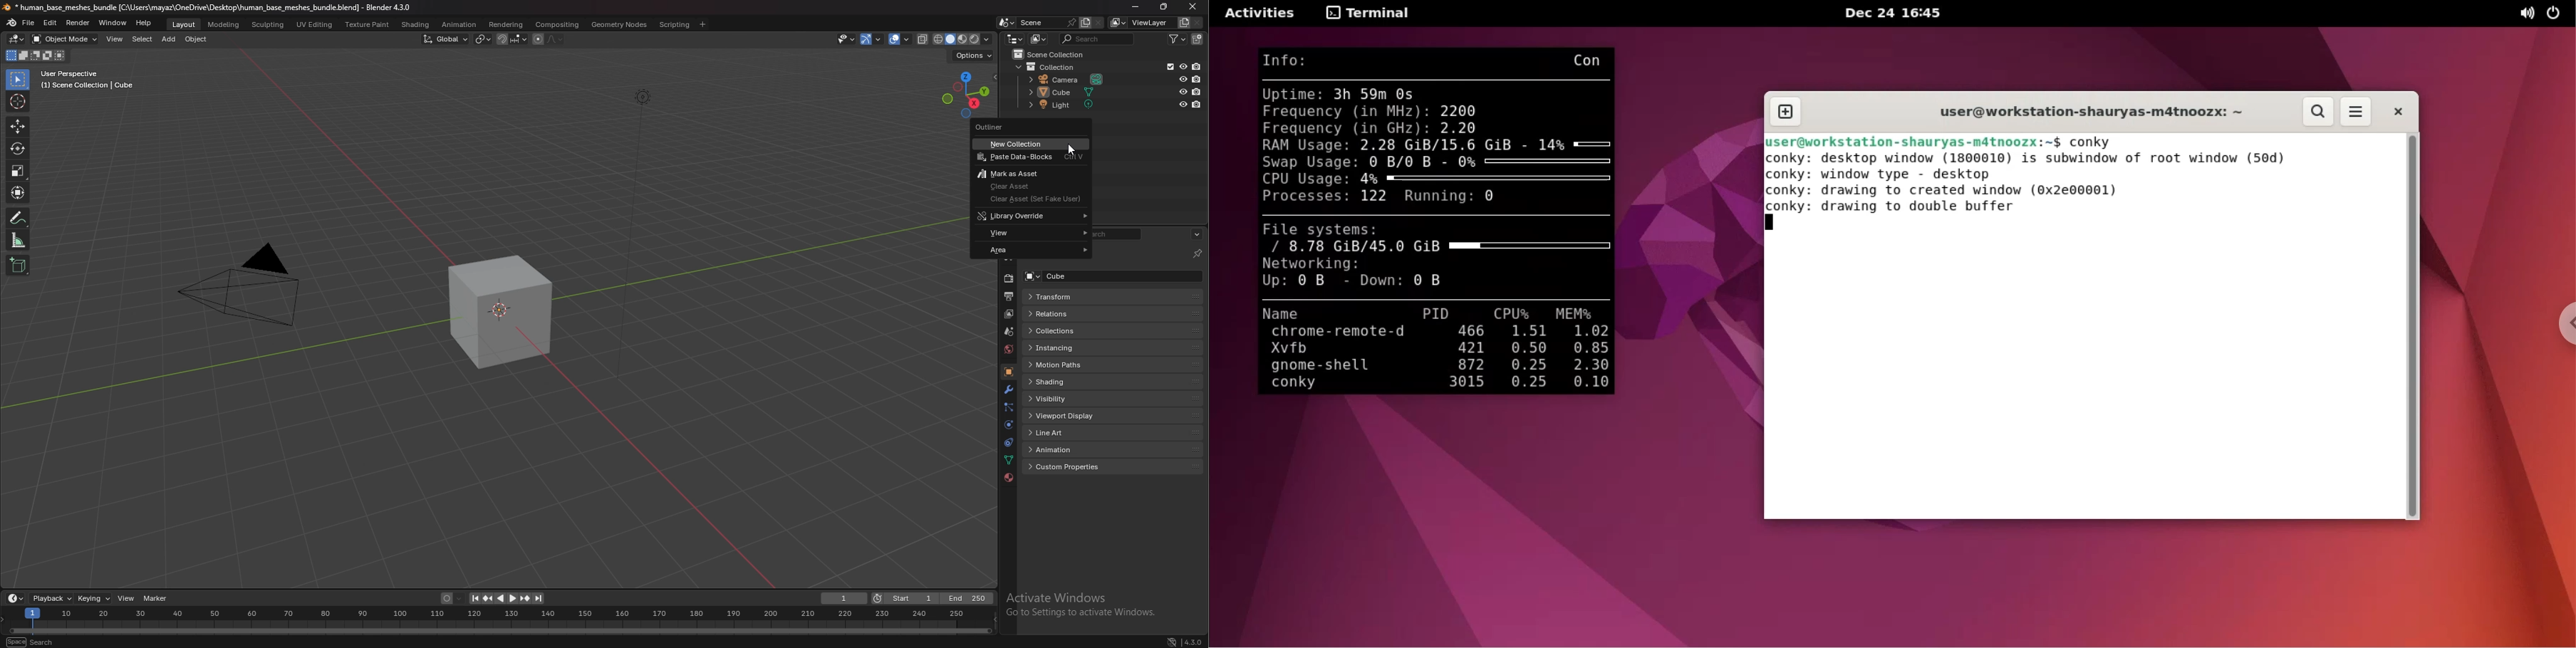  What do you see at coordinates (127, 598) in the screenshot?
I see `view` at bounding box center [127, 598].